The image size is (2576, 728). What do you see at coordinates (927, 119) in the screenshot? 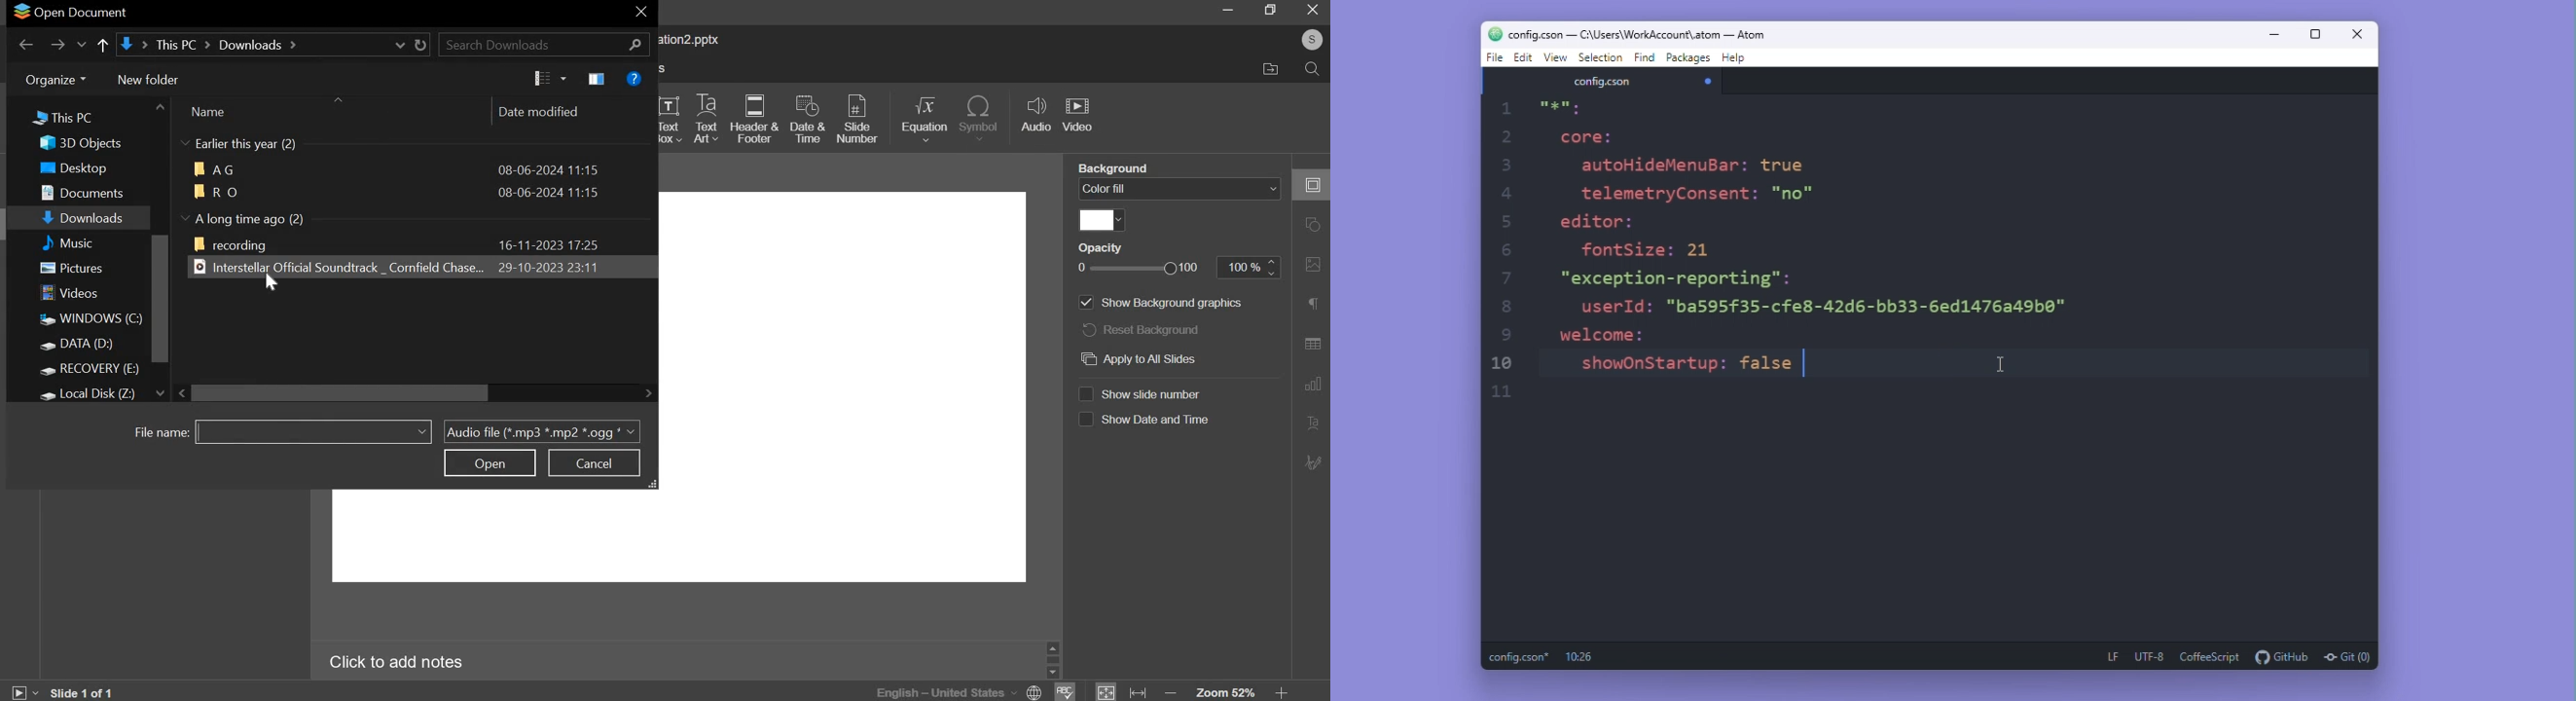
I see `insert equation` at bounding box center [927, 119].